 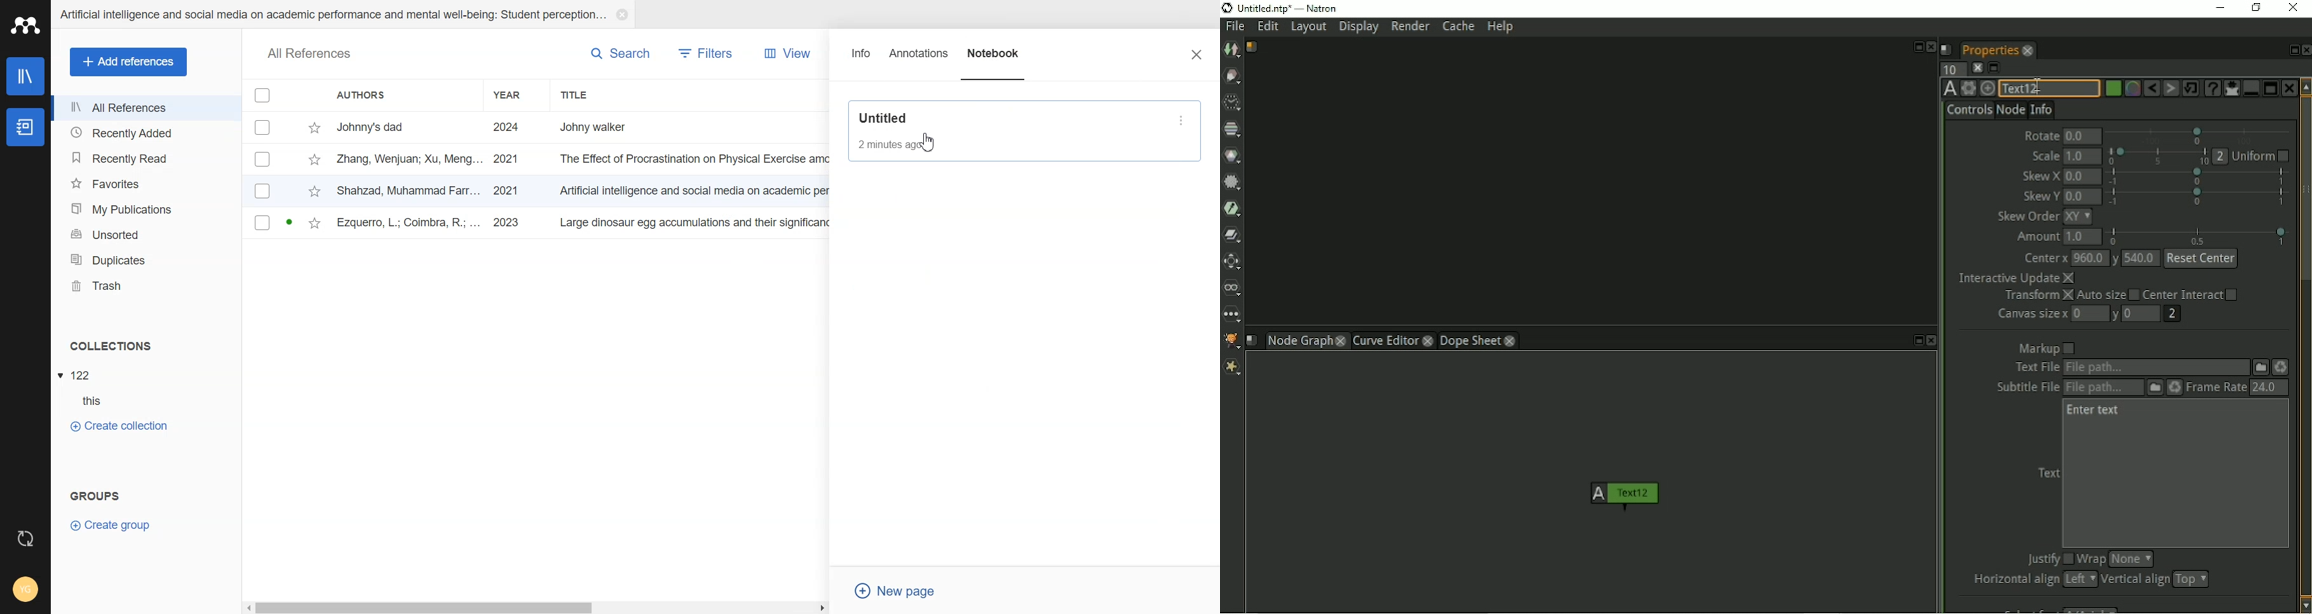 What do you see at coordinates (263, 190) in the screenshot?
I see `Checkbox` at bounding box center [263, 190].